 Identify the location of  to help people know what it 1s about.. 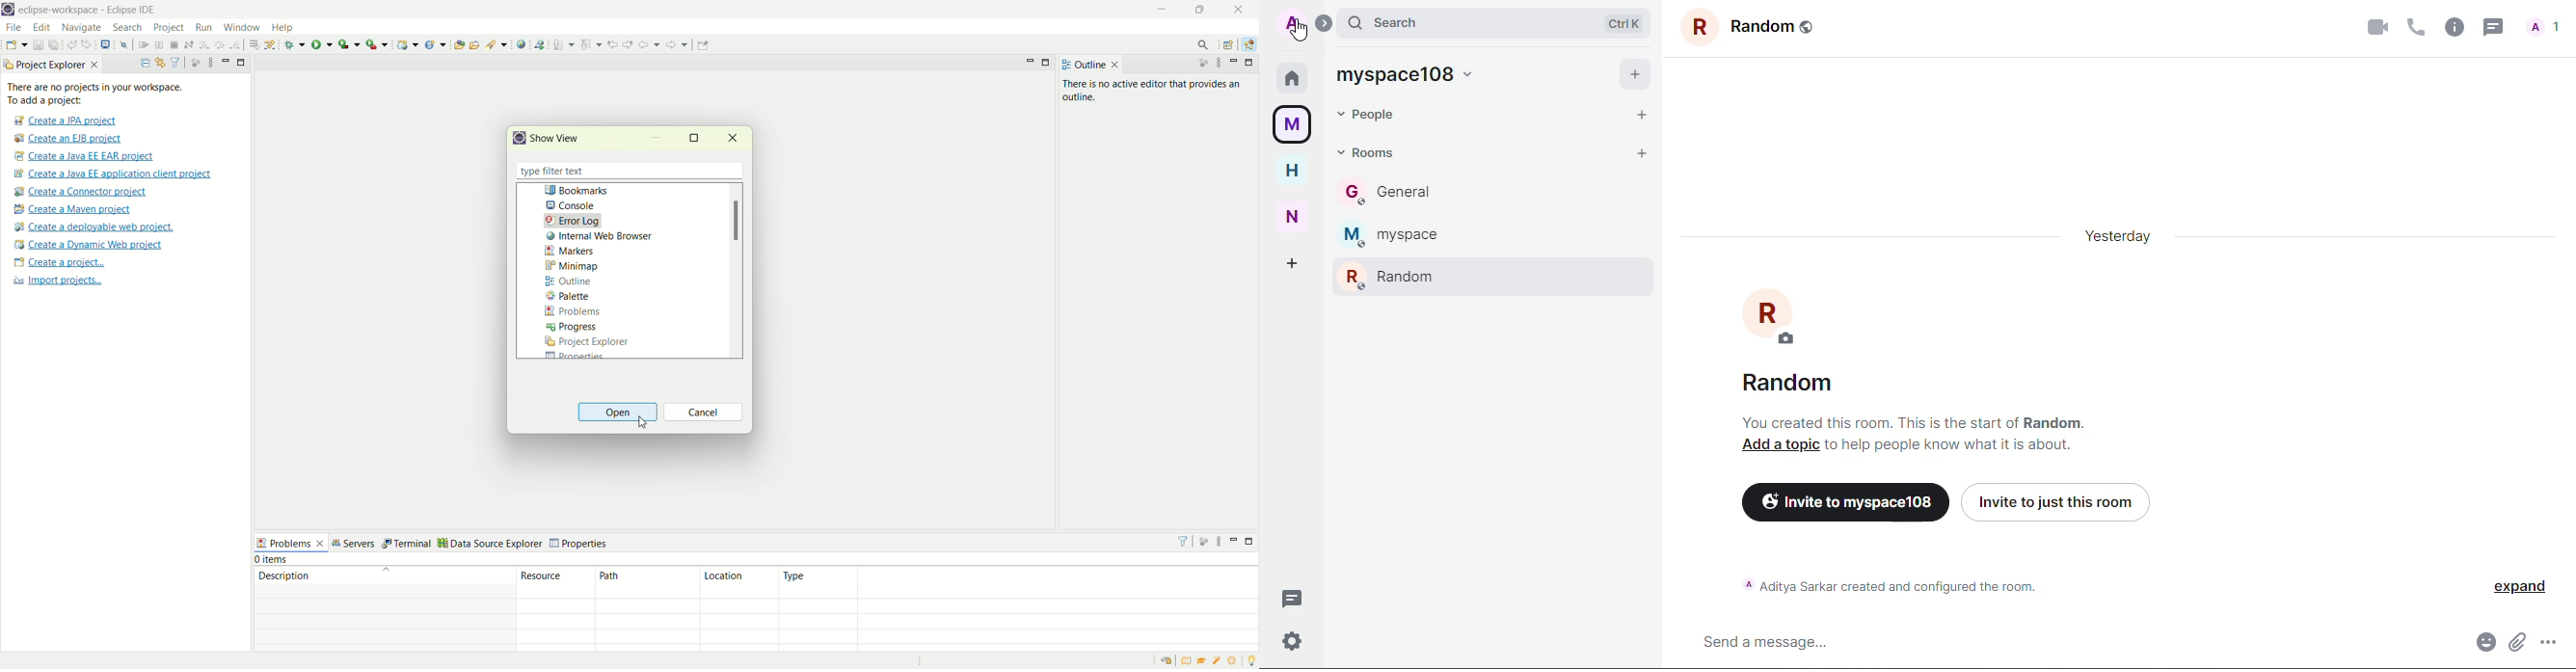
(1955, 443).